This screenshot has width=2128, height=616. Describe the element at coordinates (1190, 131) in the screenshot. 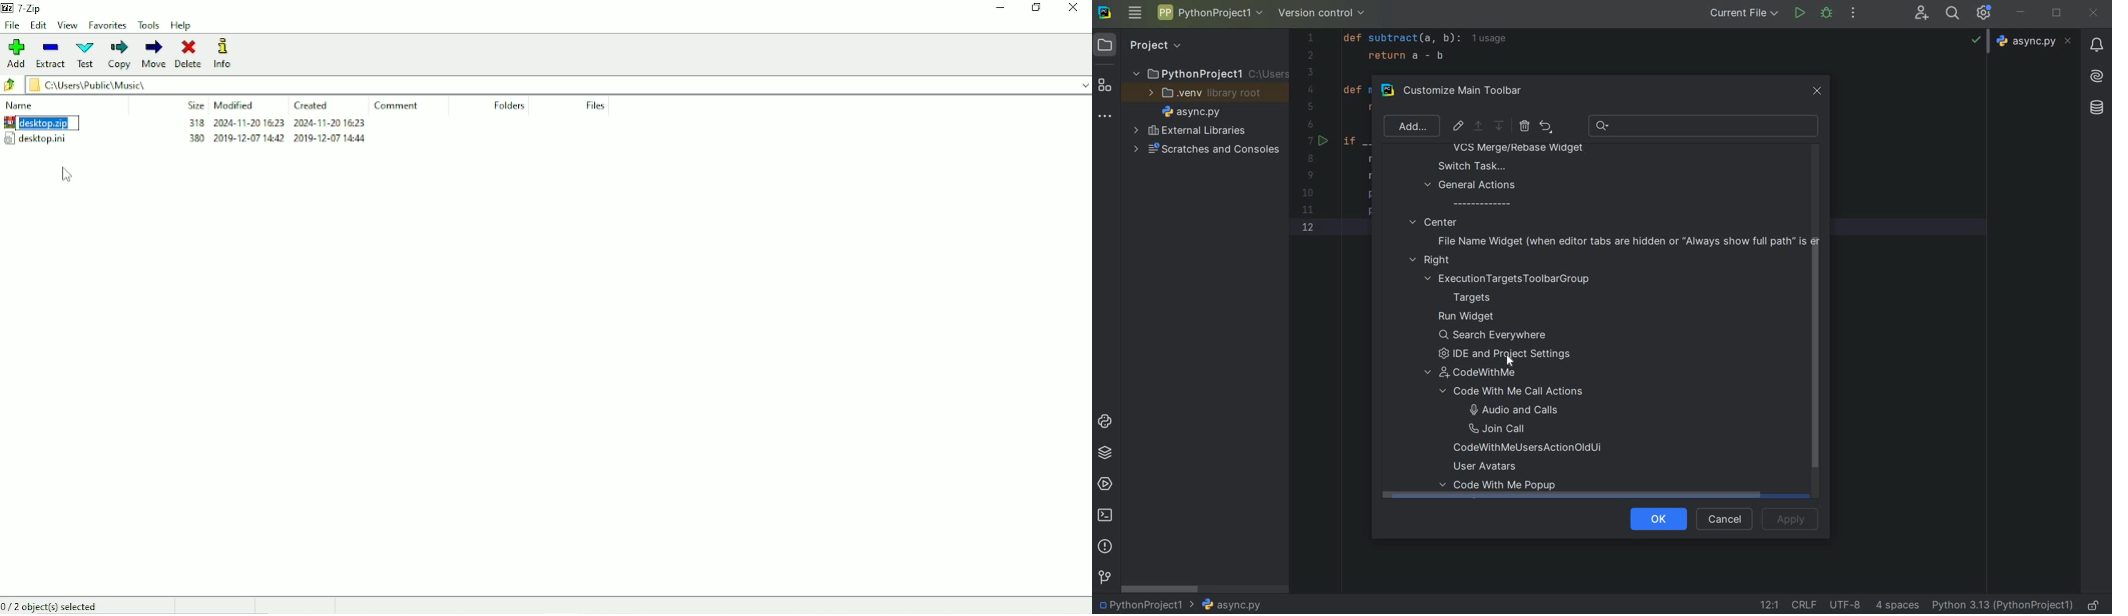

I see `EXTERNAL LIBRARIES` at that location.